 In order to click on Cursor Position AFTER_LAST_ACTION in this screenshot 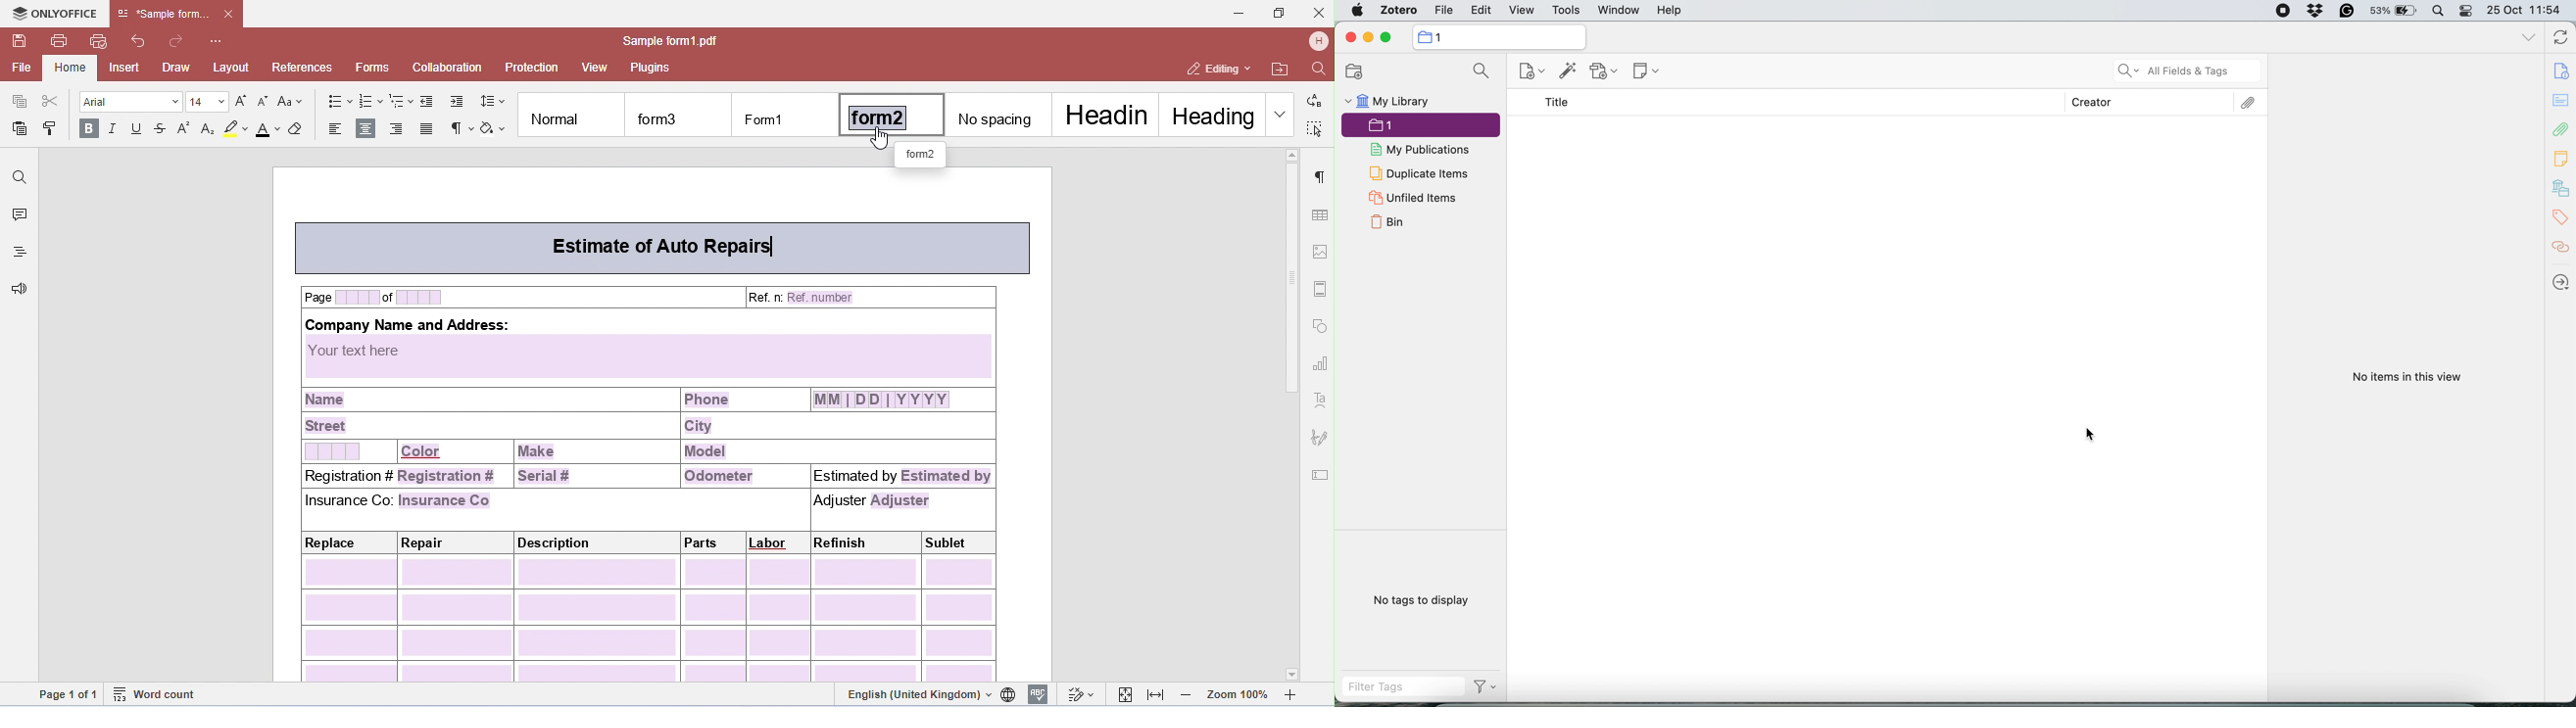, I will do `click(2091, 435)`.